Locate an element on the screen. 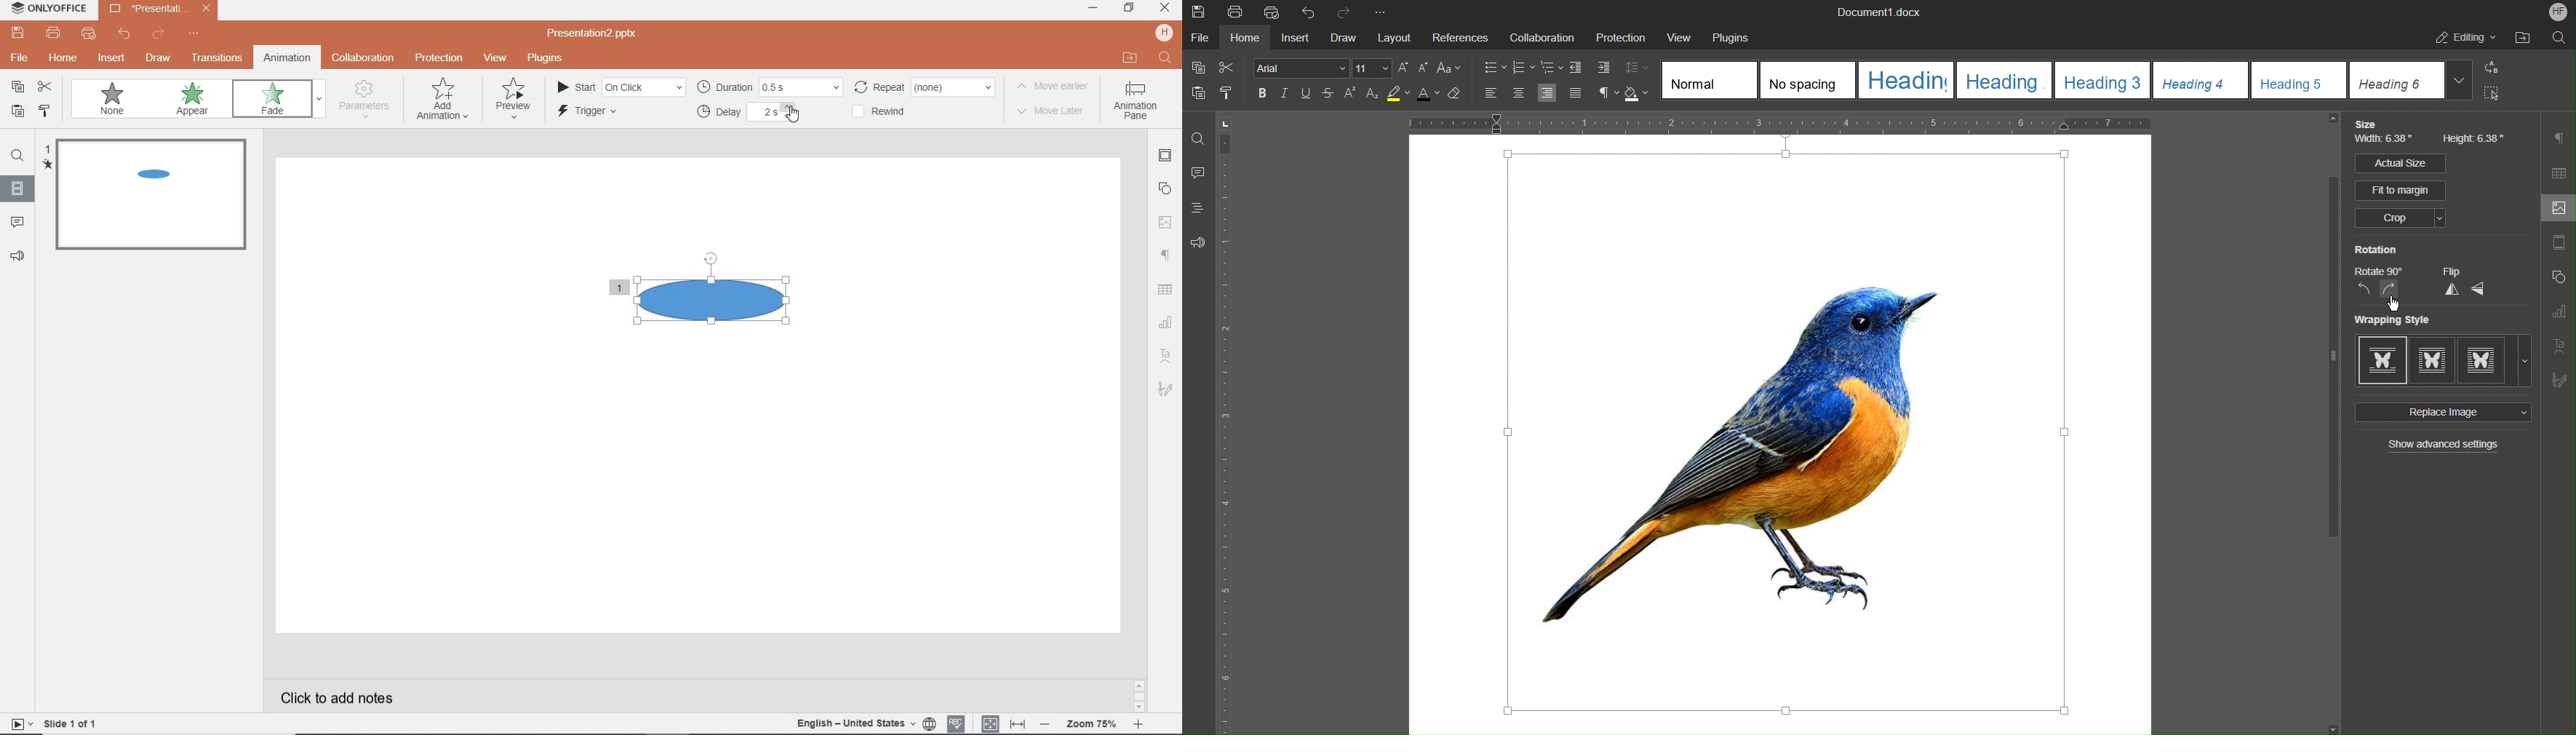 The image size is (2576, 756). delay is located at coordinates (718, 113).